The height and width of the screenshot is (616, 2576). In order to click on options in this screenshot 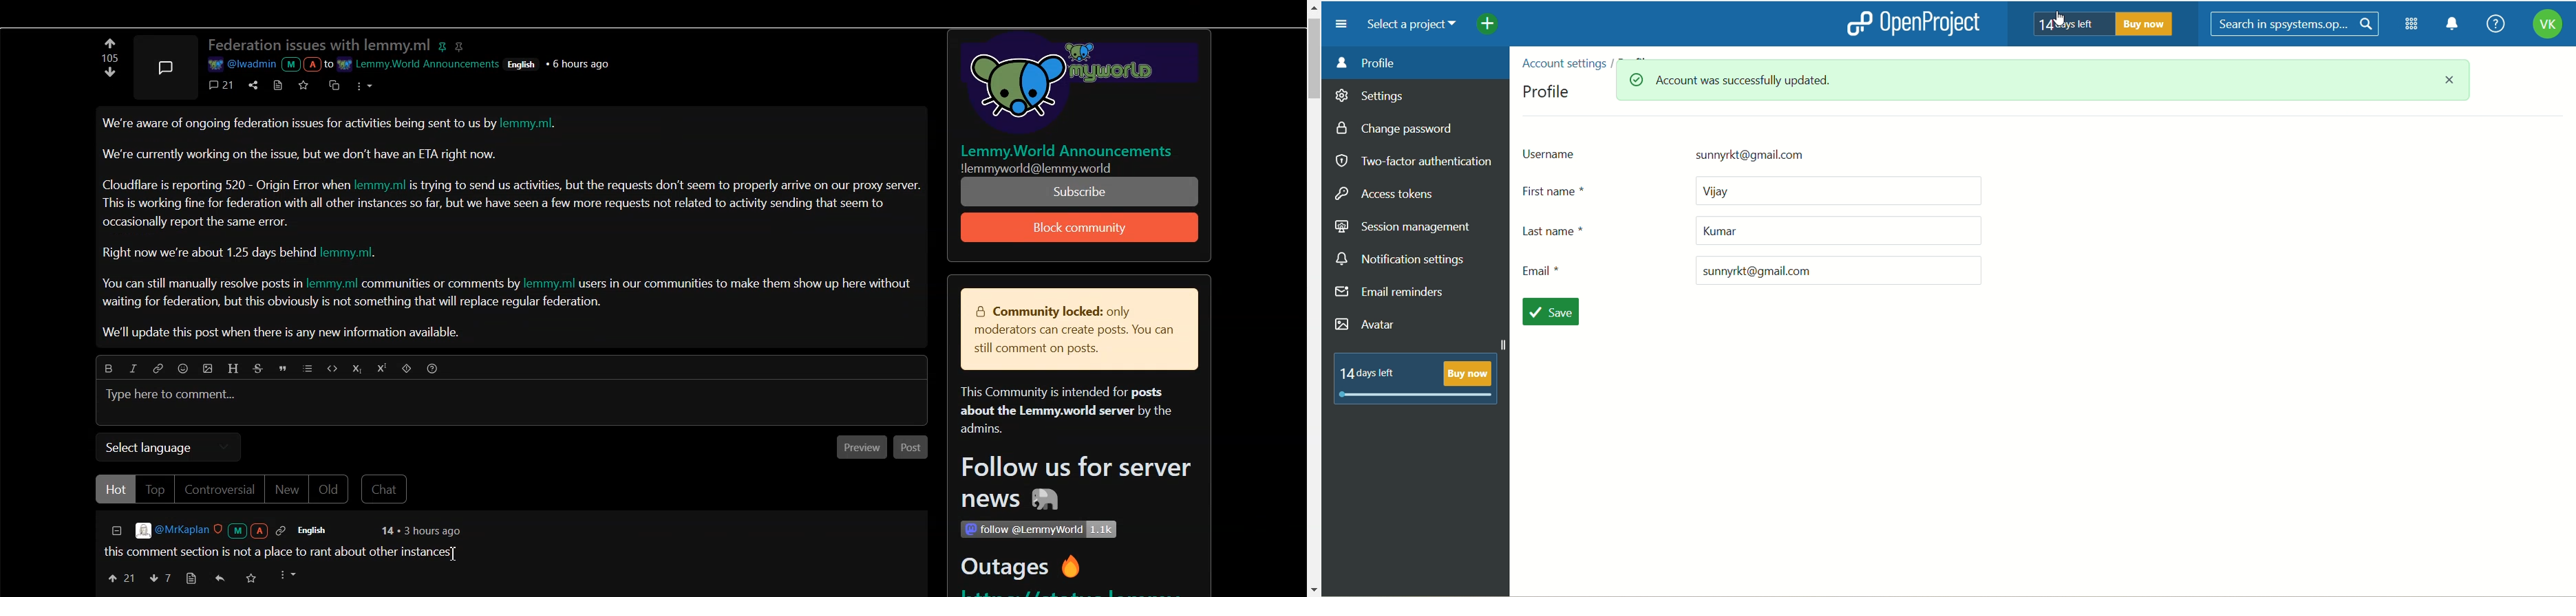, I will do `click(363, 85)`.